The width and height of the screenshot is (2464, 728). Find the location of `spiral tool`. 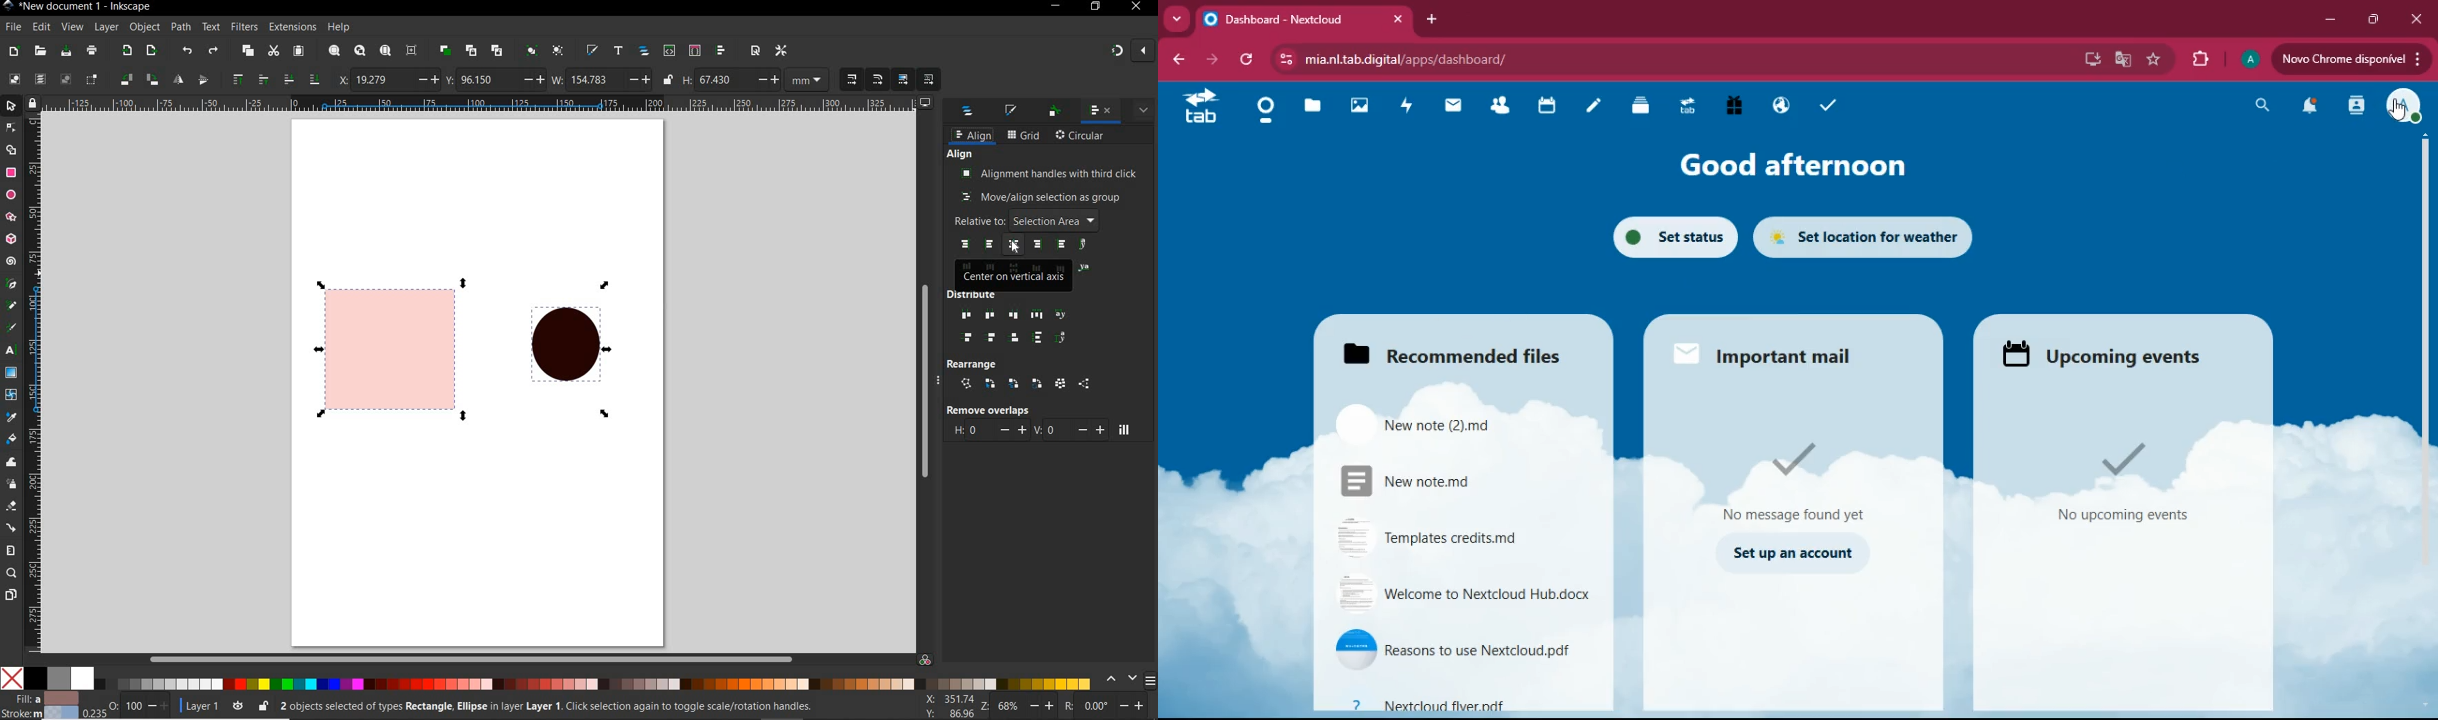

spiral tool is located at coordinates (11, 261).